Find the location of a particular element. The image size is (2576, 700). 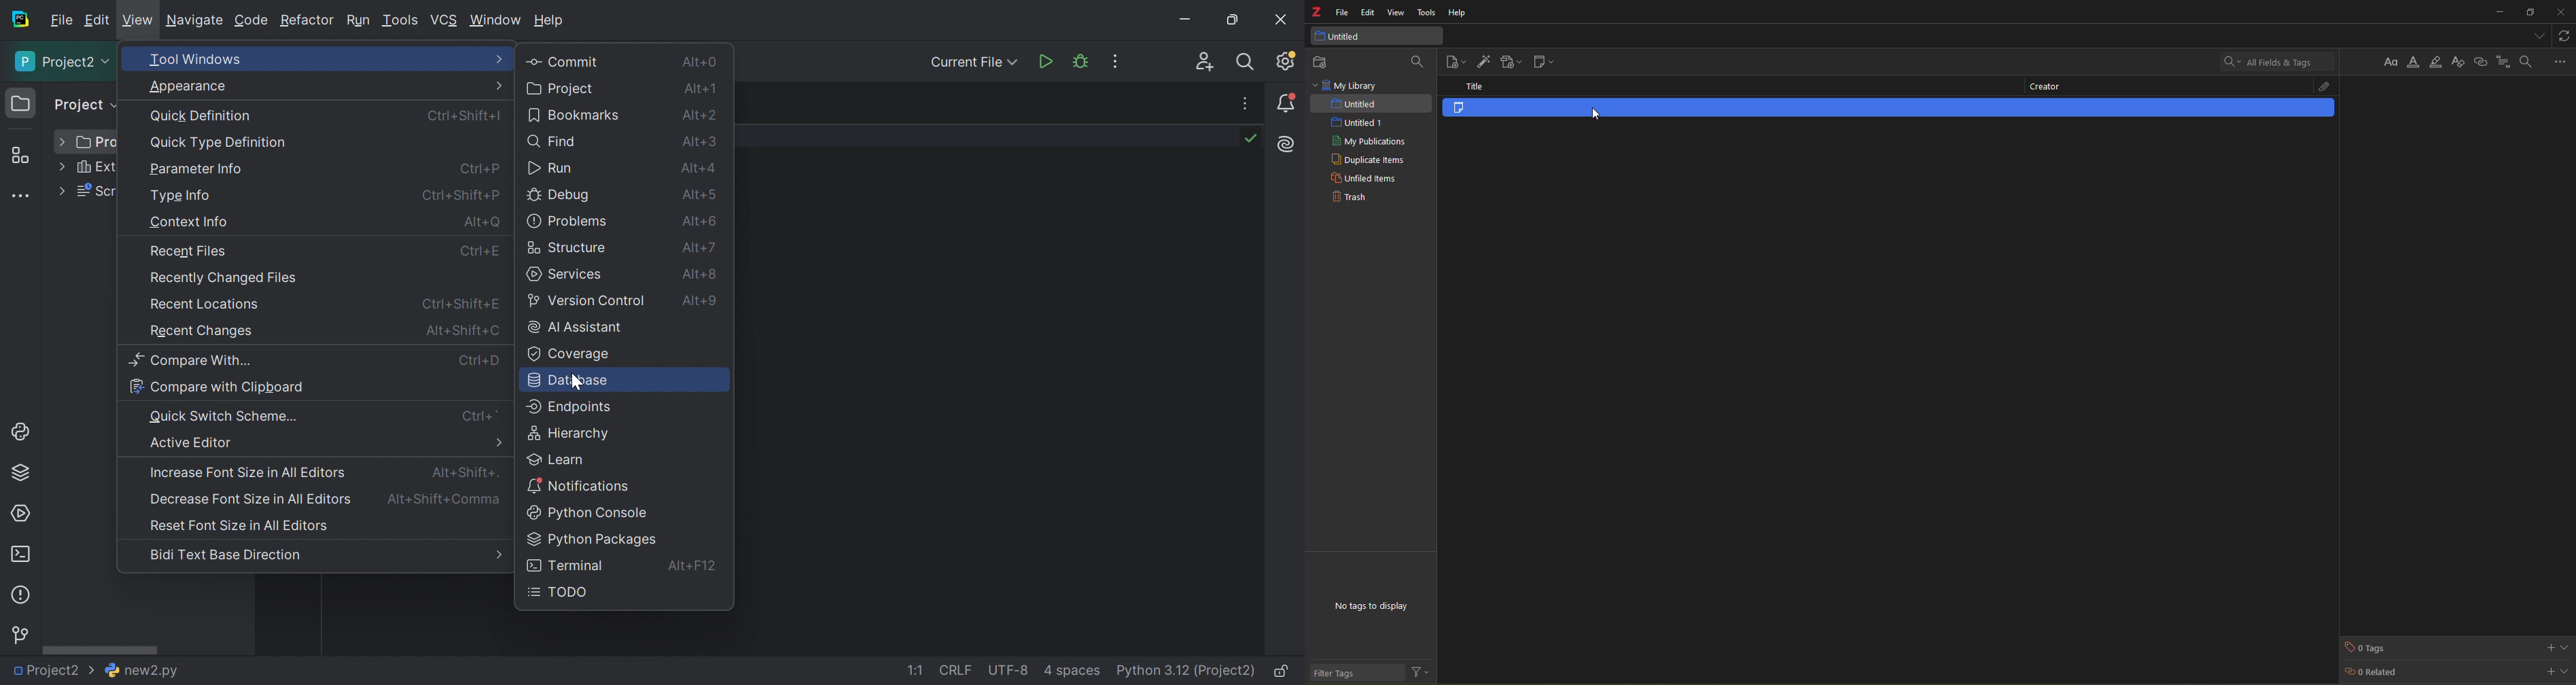

VCS is located at coordinates (445, 18).